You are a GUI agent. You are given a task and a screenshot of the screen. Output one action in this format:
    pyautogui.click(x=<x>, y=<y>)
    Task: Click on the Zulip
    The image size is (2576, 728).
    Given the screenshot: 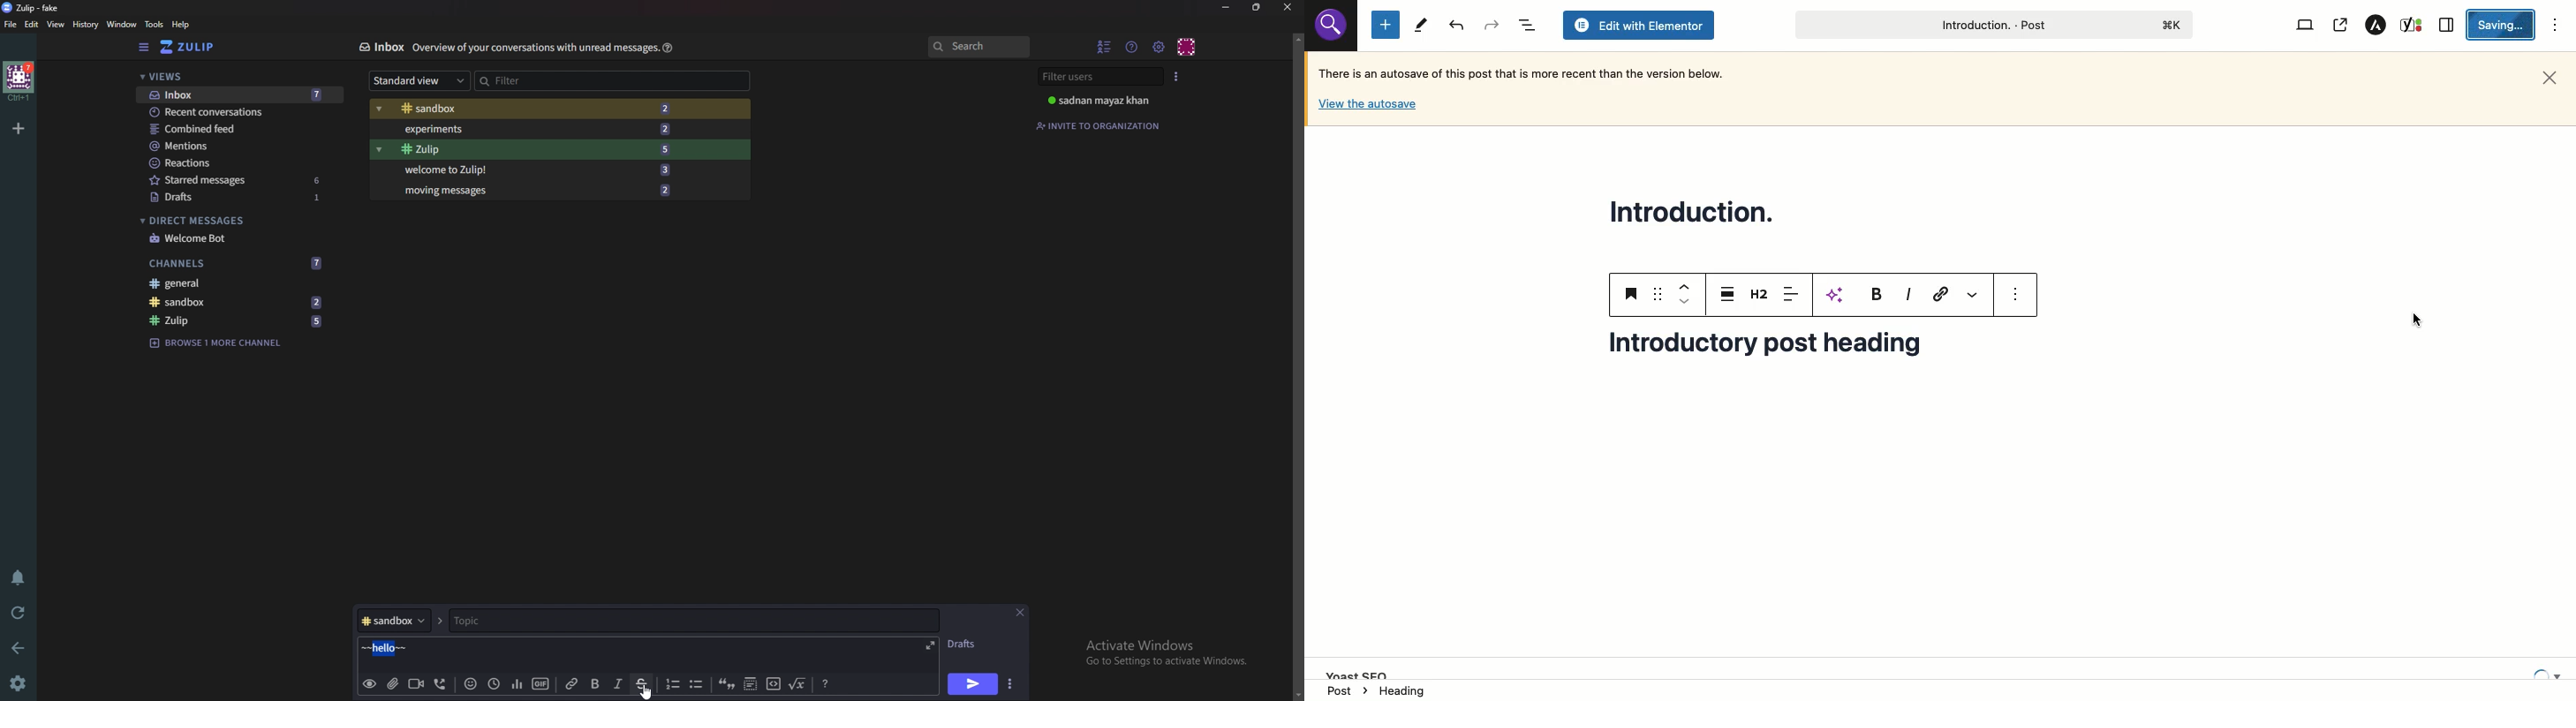 What is the action you would take?
    pyautogui.click(x=535, y=149)
    